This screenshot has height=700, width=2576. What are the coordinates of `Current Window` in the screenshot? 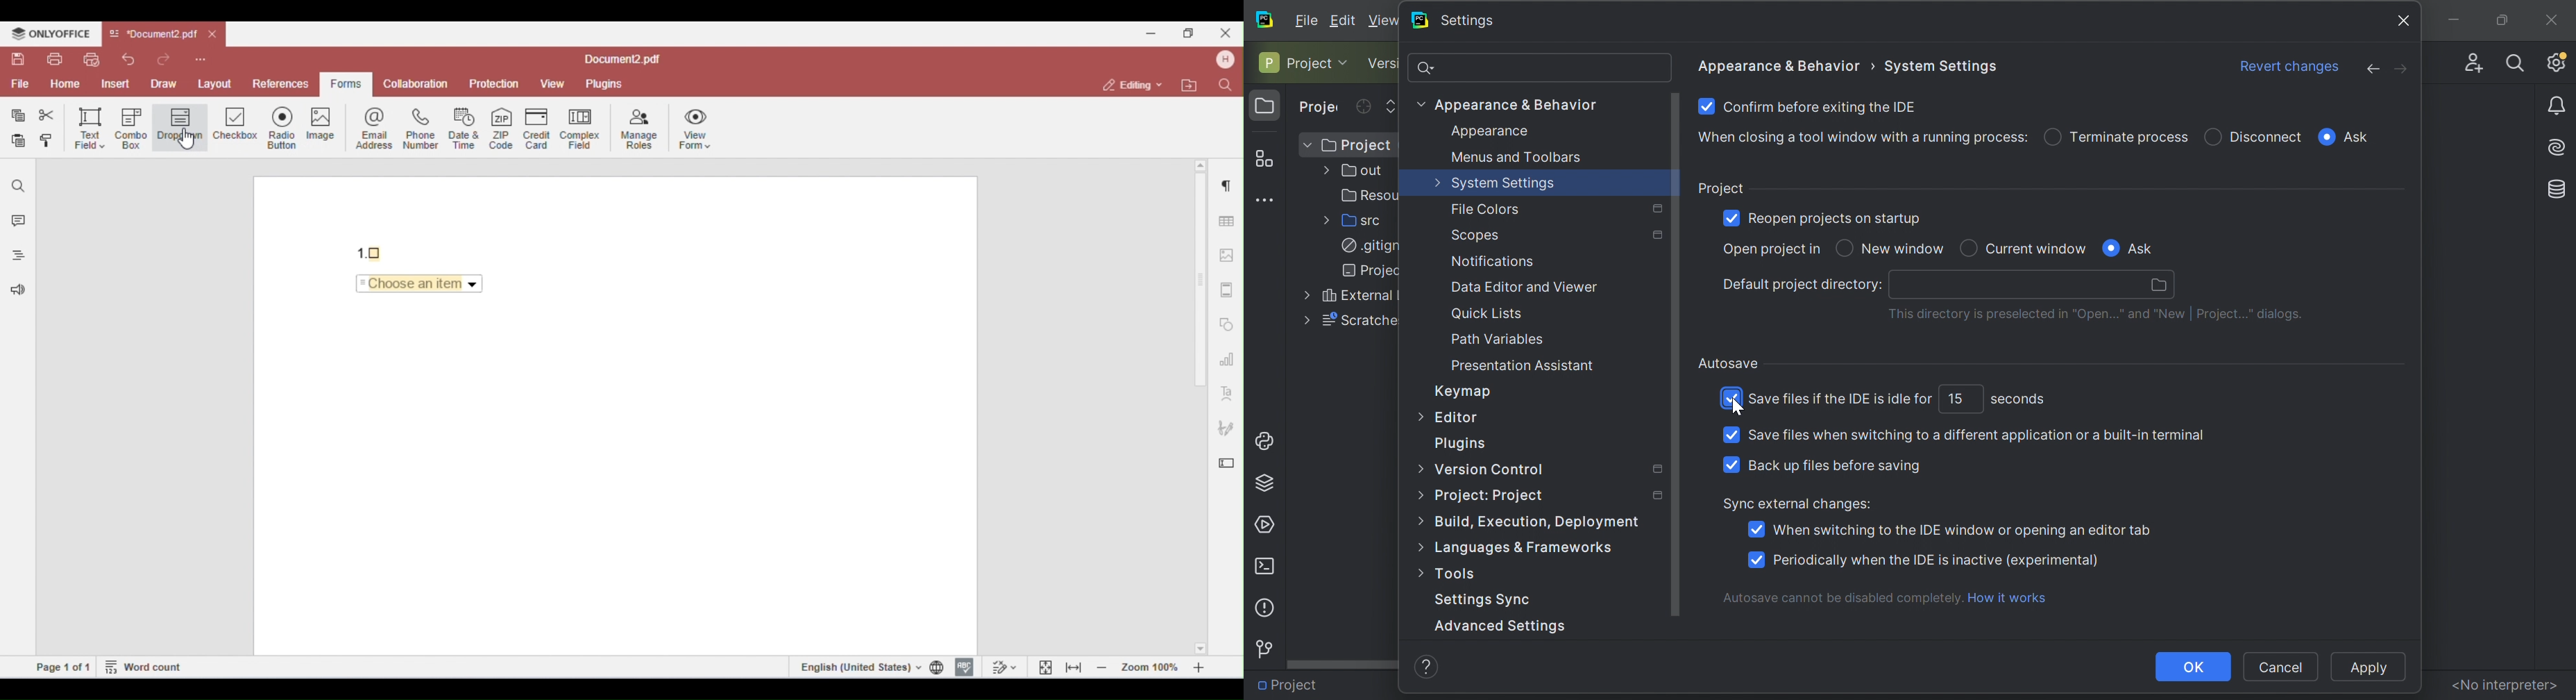 It's located at (2037, 247).